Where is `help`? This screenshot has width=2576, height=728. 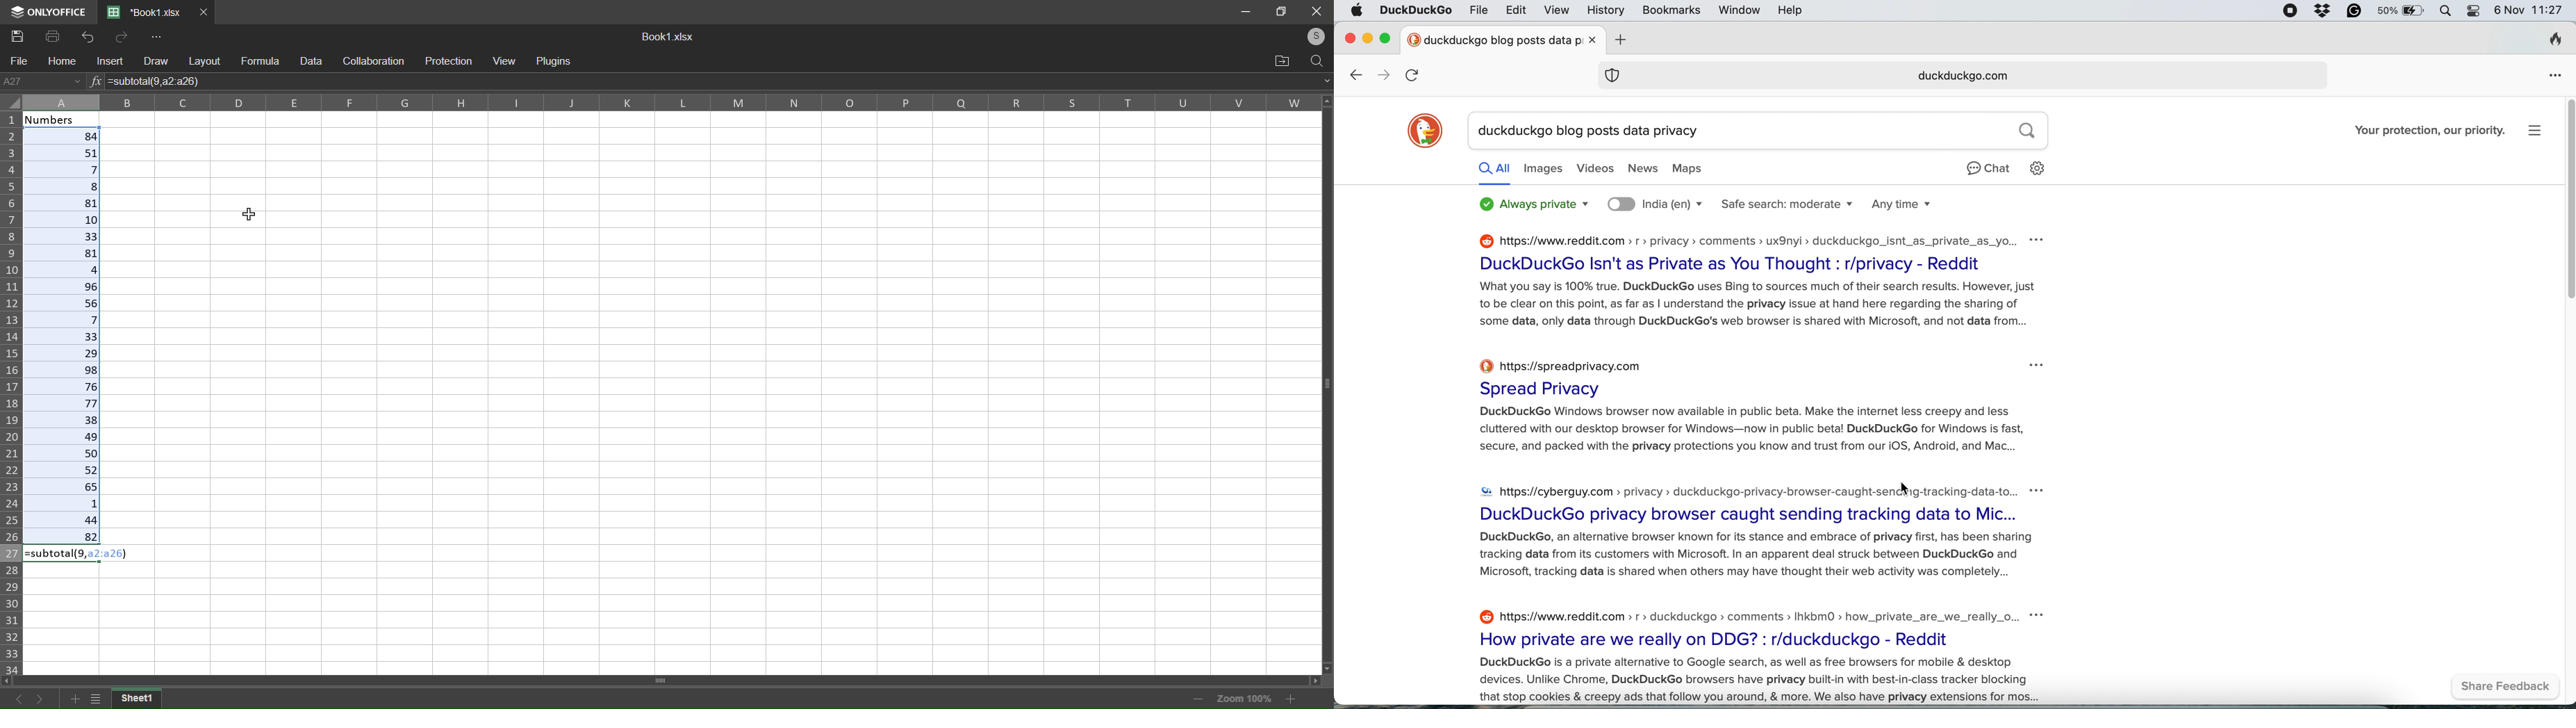 help is located at coordinates (1790, 10).